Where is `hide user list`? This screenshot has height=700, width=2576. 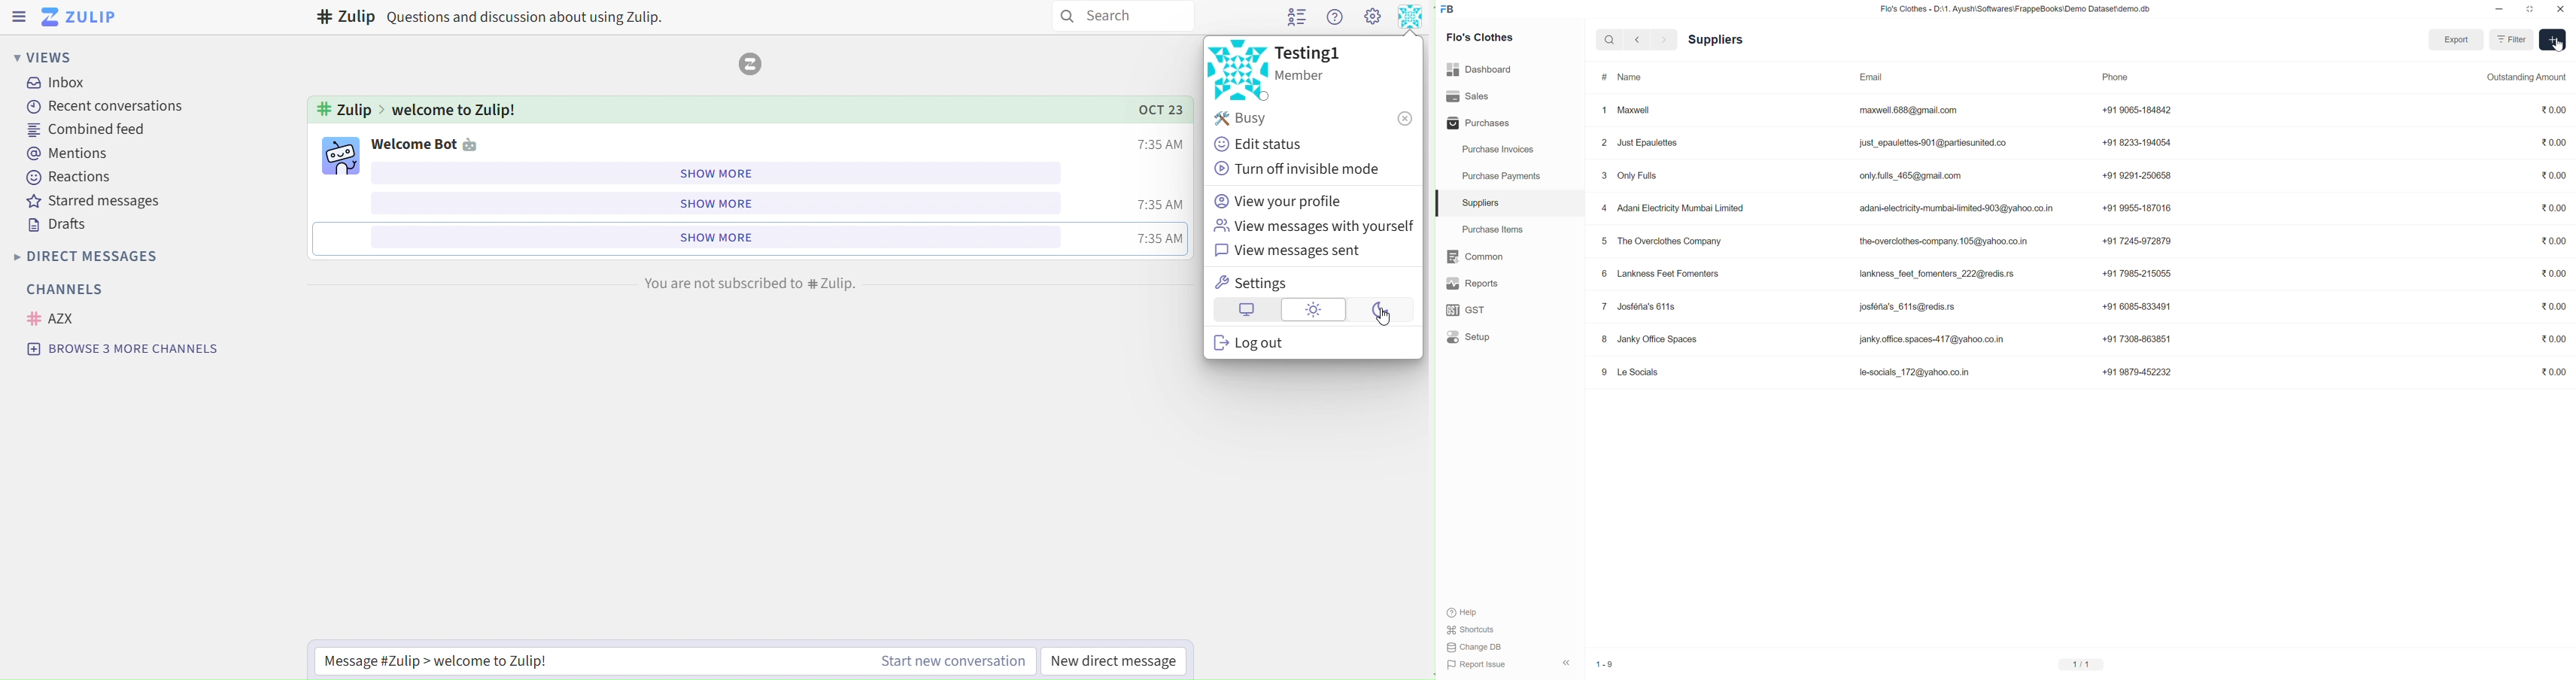 hide user list is located at coordinates (1293, 18).